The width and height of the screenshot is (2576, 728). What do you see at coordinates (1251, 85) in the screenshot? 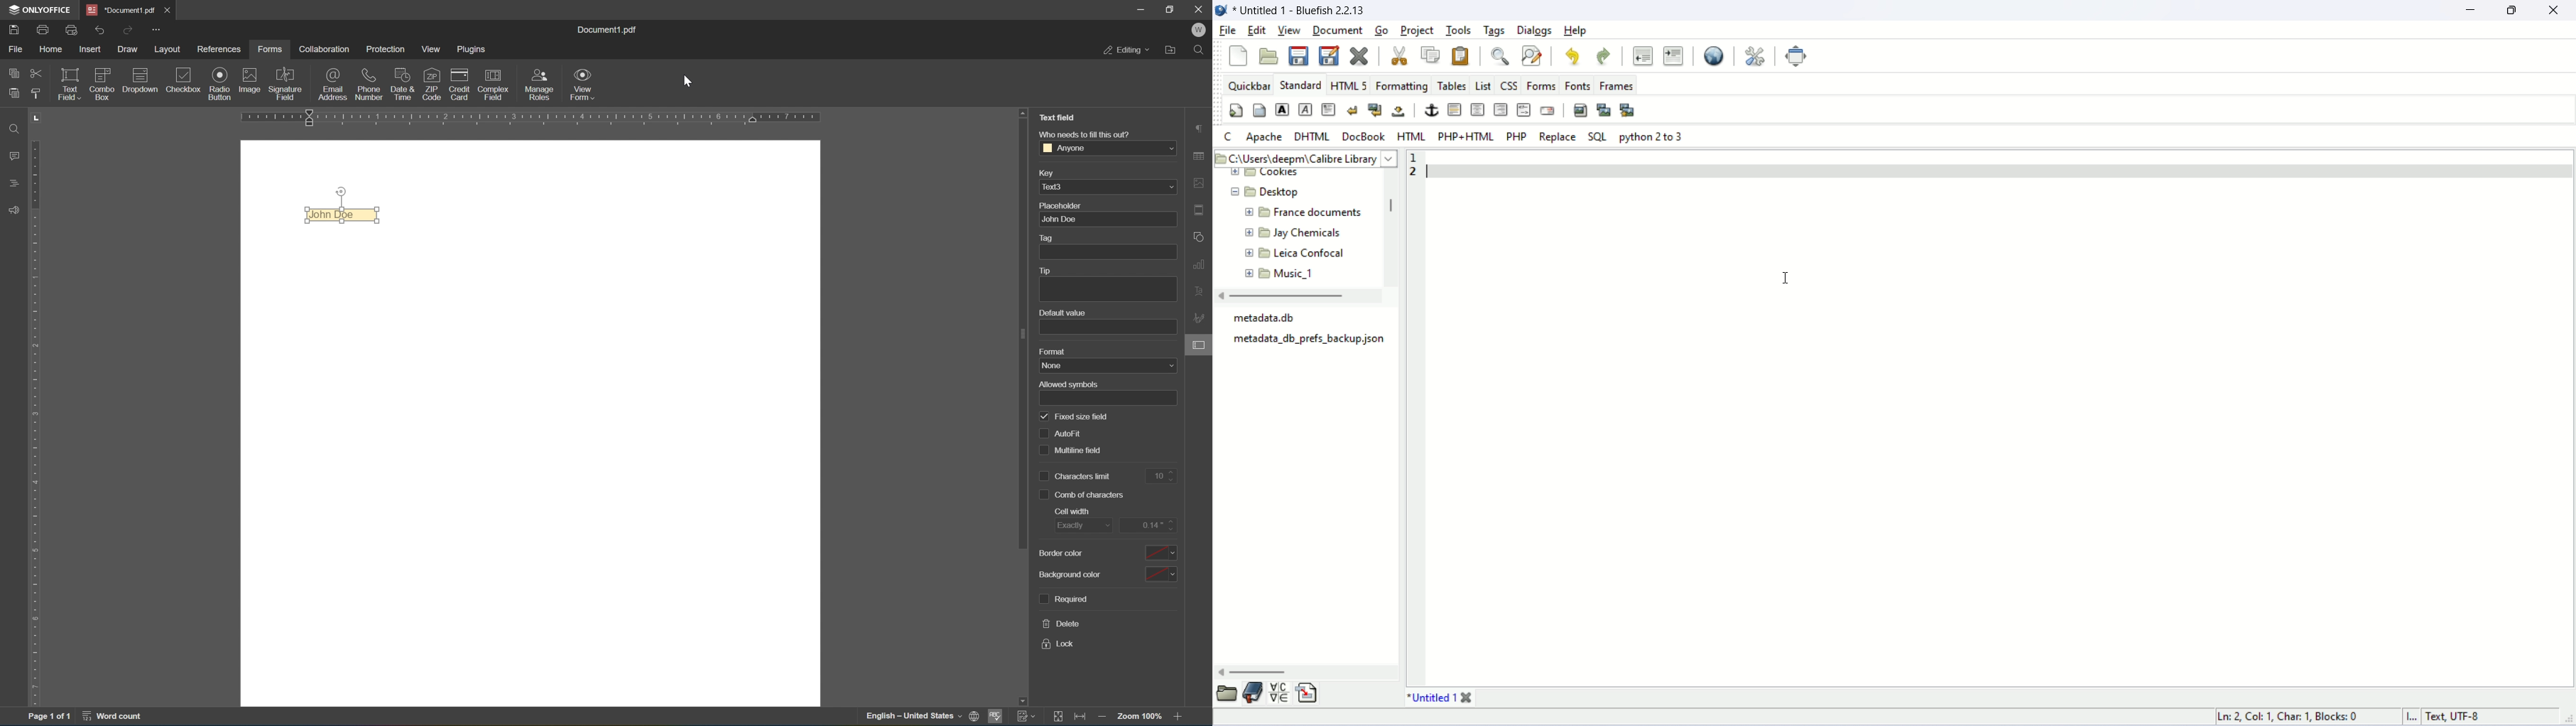
I see `quickbar` at bounding box center [1251, 85].